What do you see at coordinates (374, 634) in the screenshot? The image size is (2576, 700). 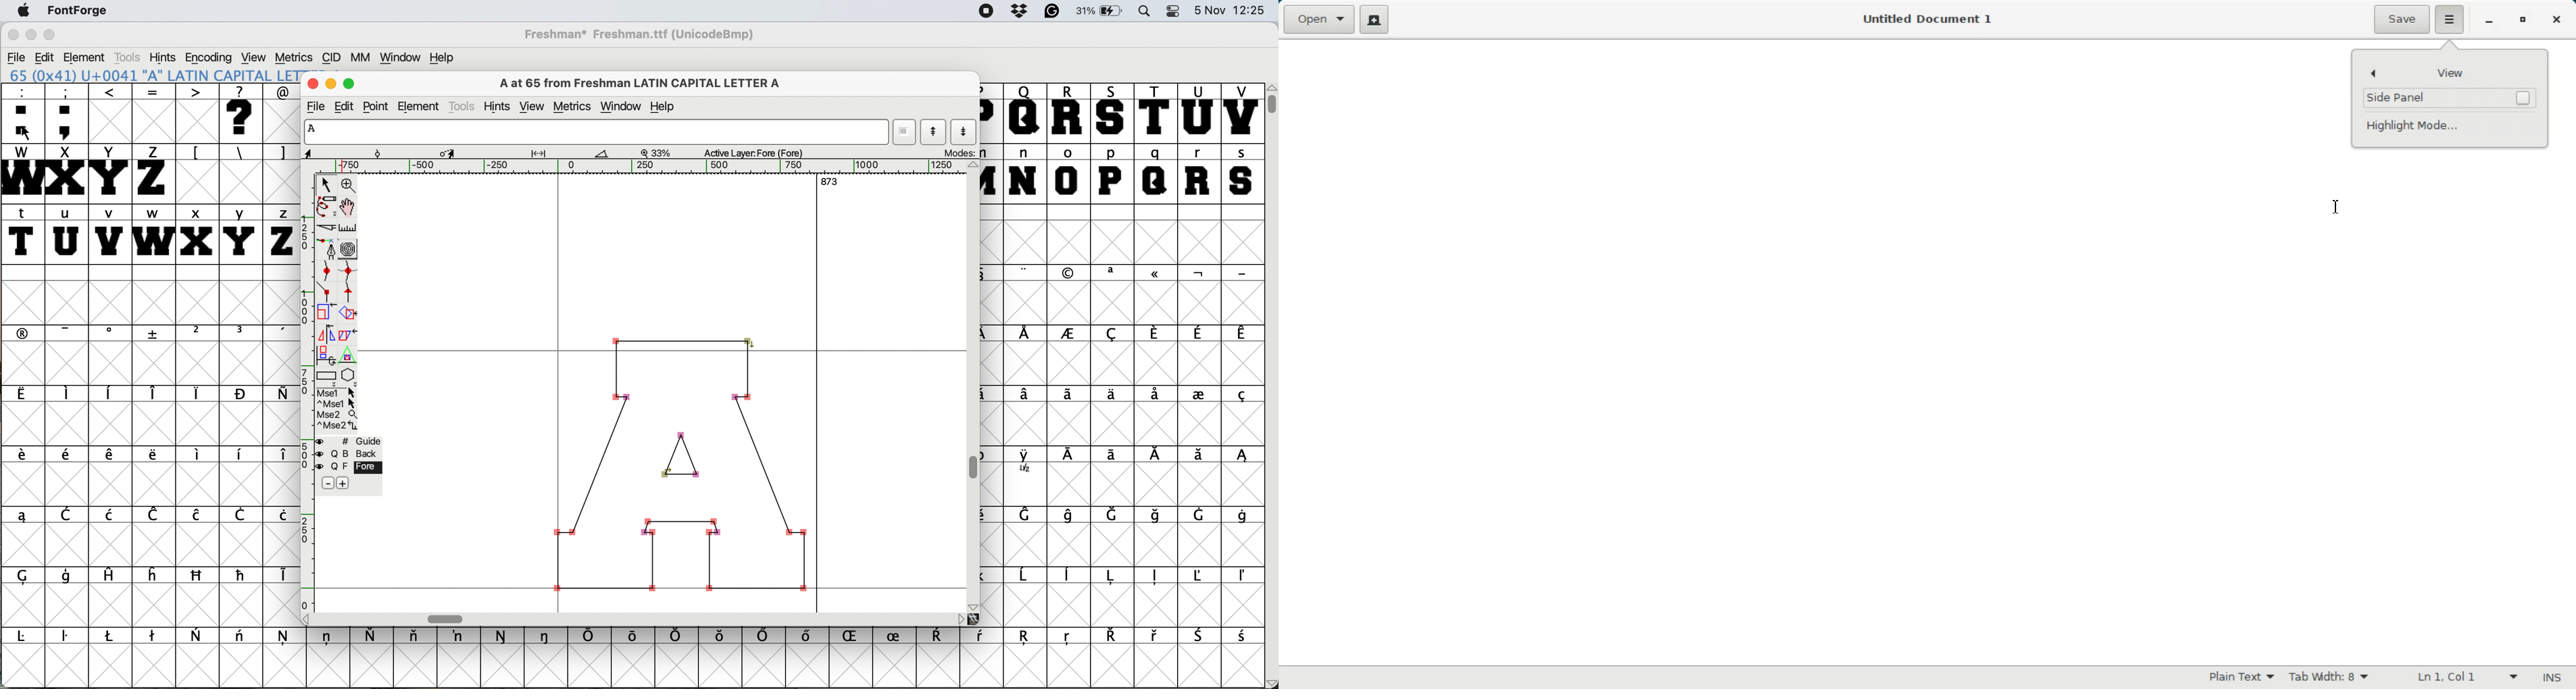 I see `symbol` at bounding box center [374, 634].